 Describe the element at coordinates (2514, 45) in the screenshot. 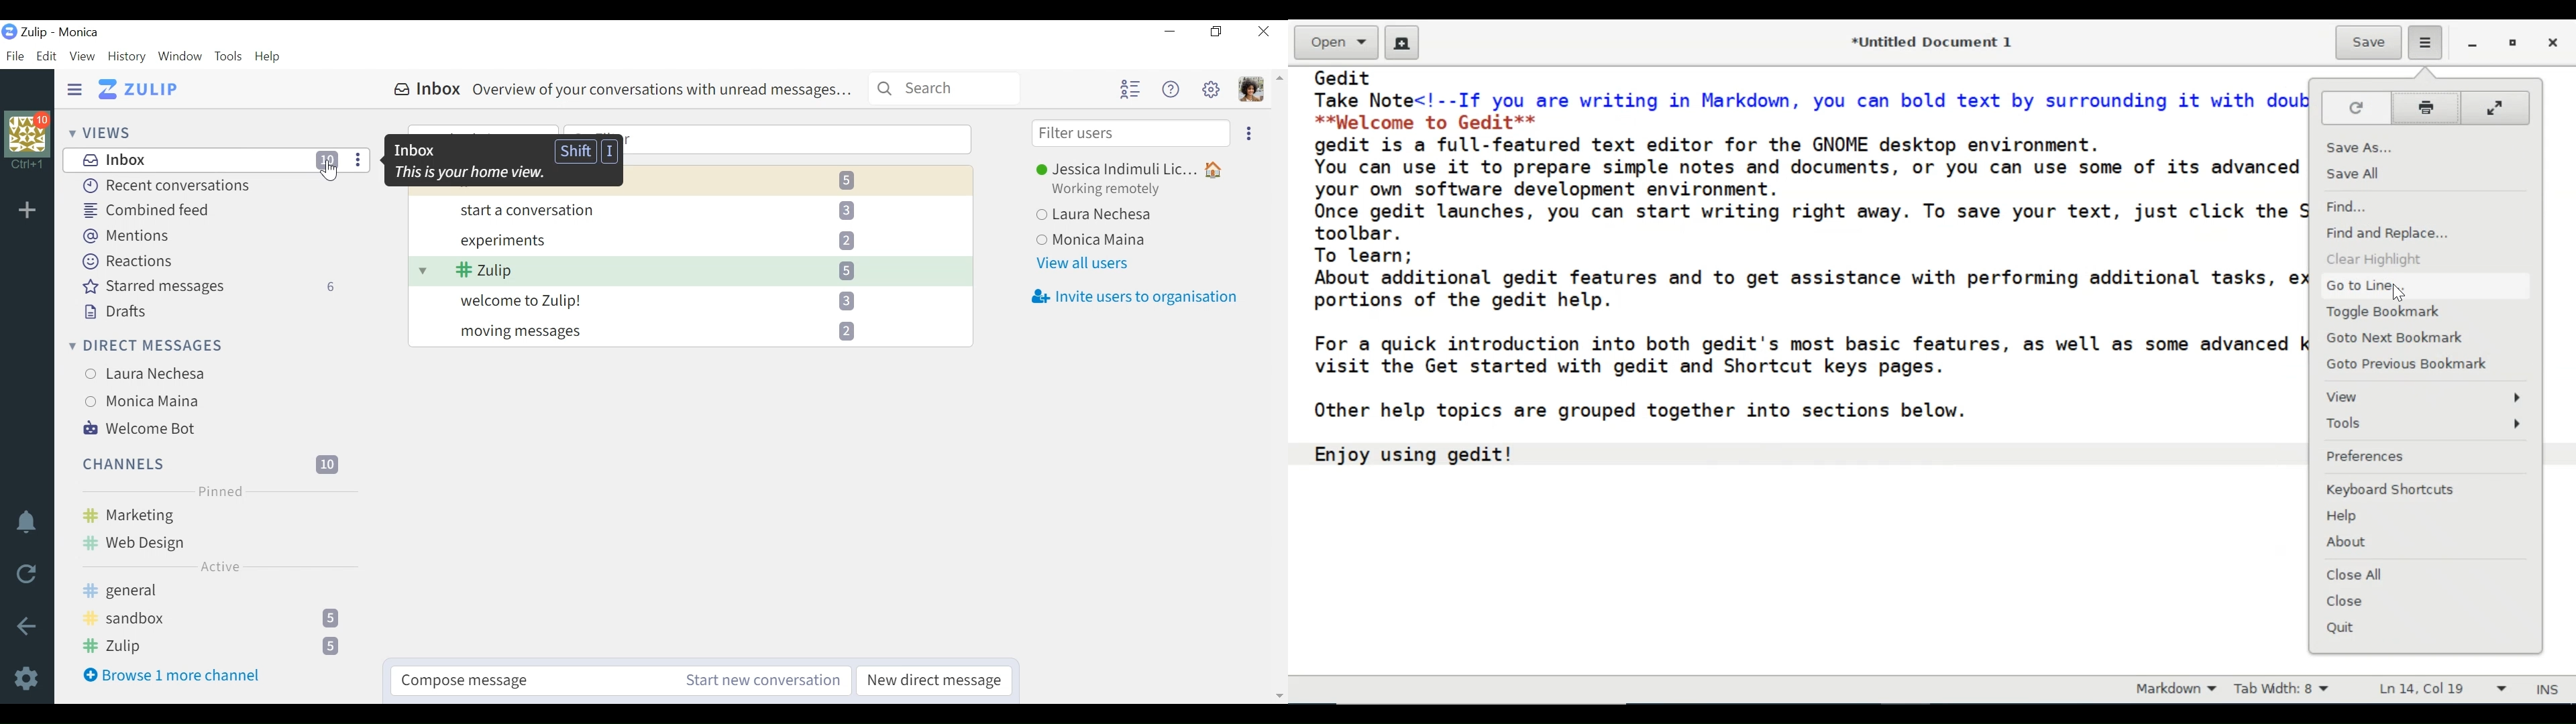

I see `restore` at that location.